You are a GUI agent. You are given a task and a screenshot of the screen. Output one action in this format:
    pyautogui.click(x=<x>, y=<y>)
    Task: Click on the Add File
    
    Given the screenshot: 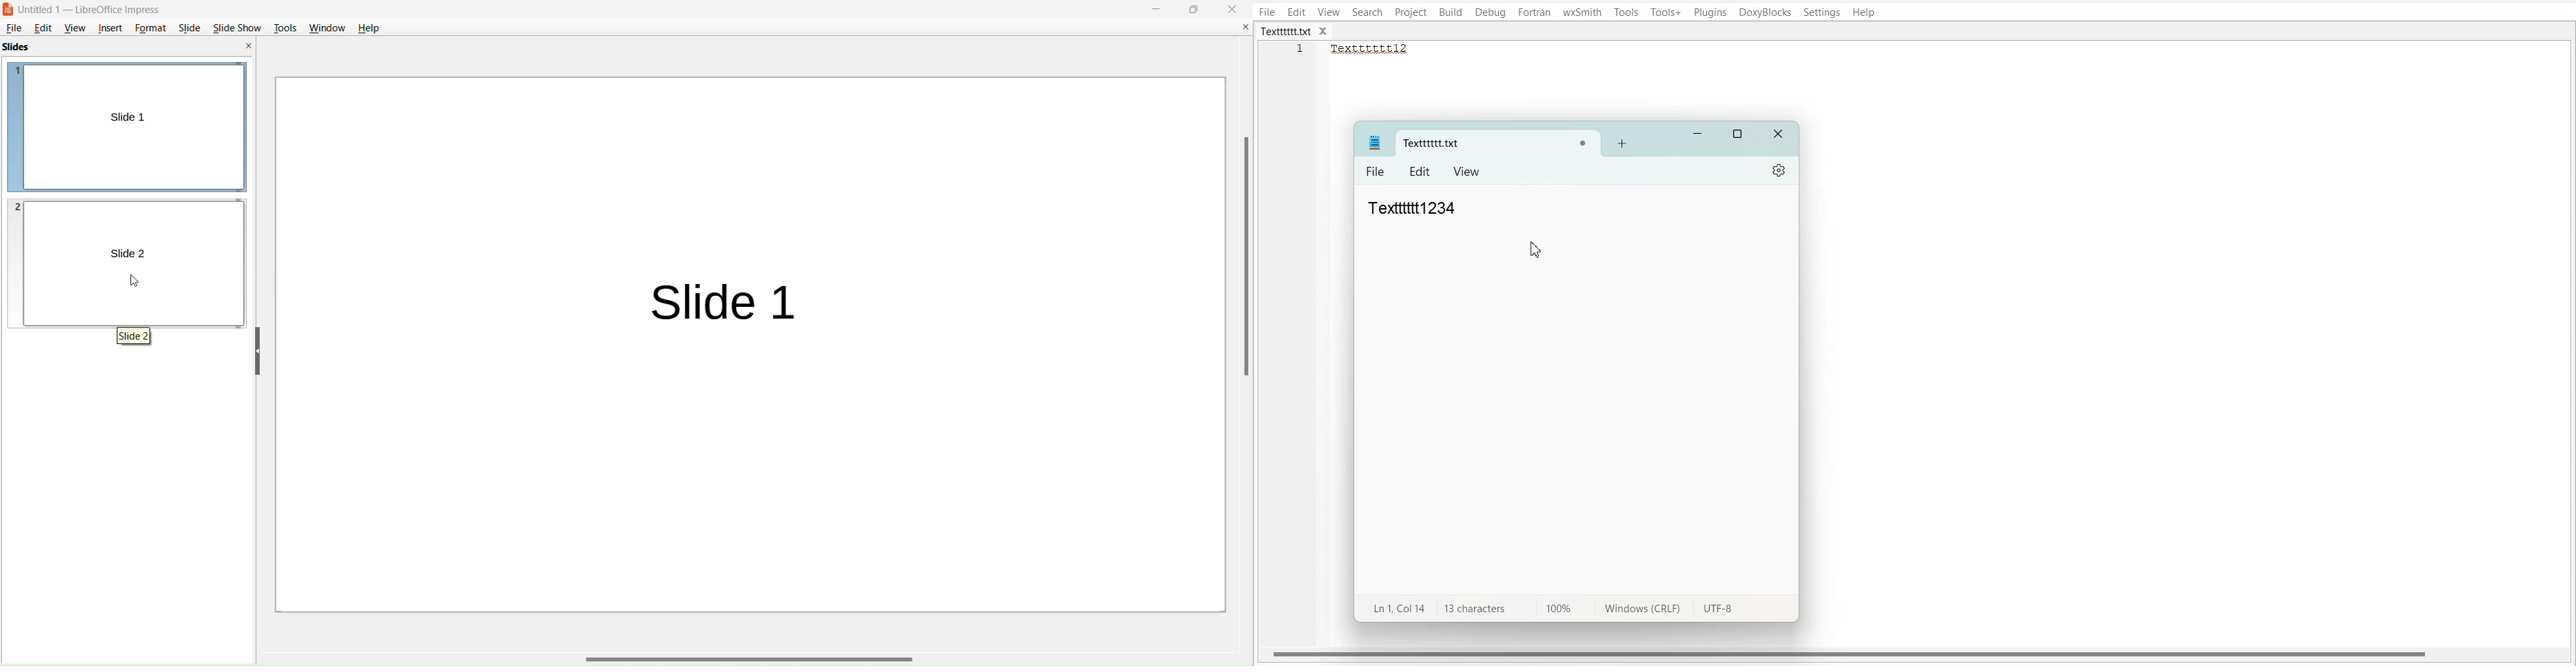 What is the action you would take?
    pyautogui.click(x=1622, y=143)
    